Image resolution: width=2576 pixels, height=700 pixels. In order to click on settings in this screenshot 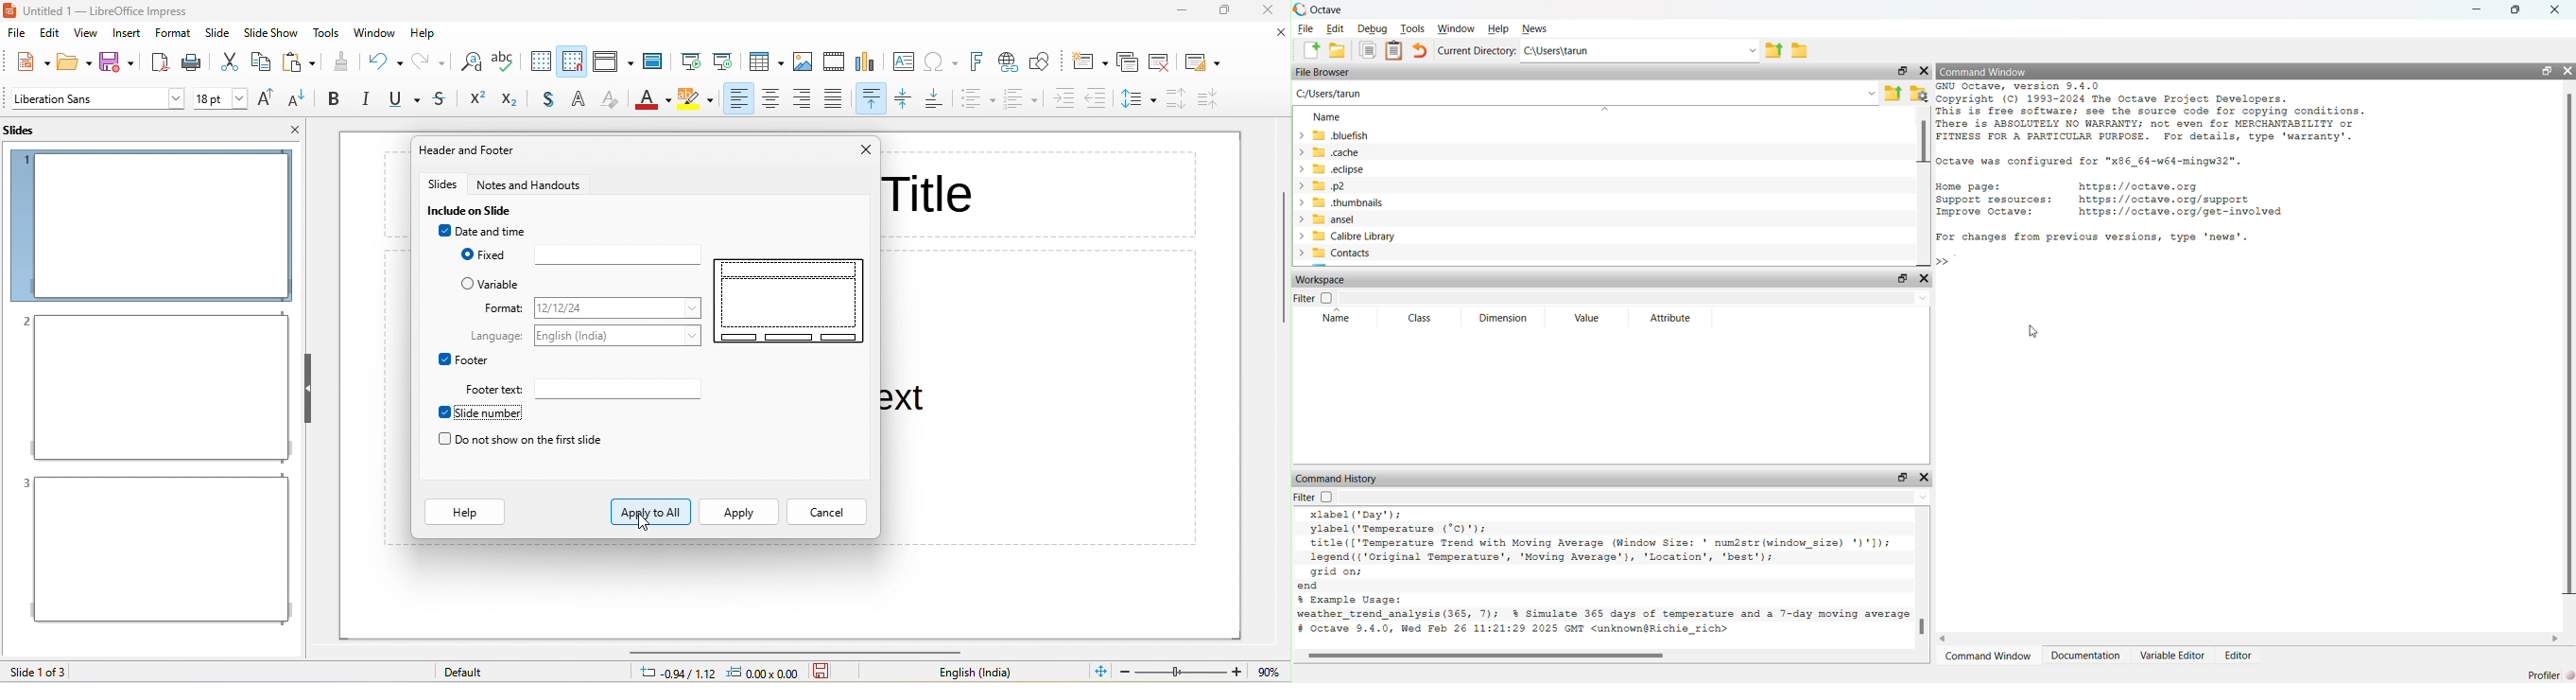, I will do `click(1922, 92)`.